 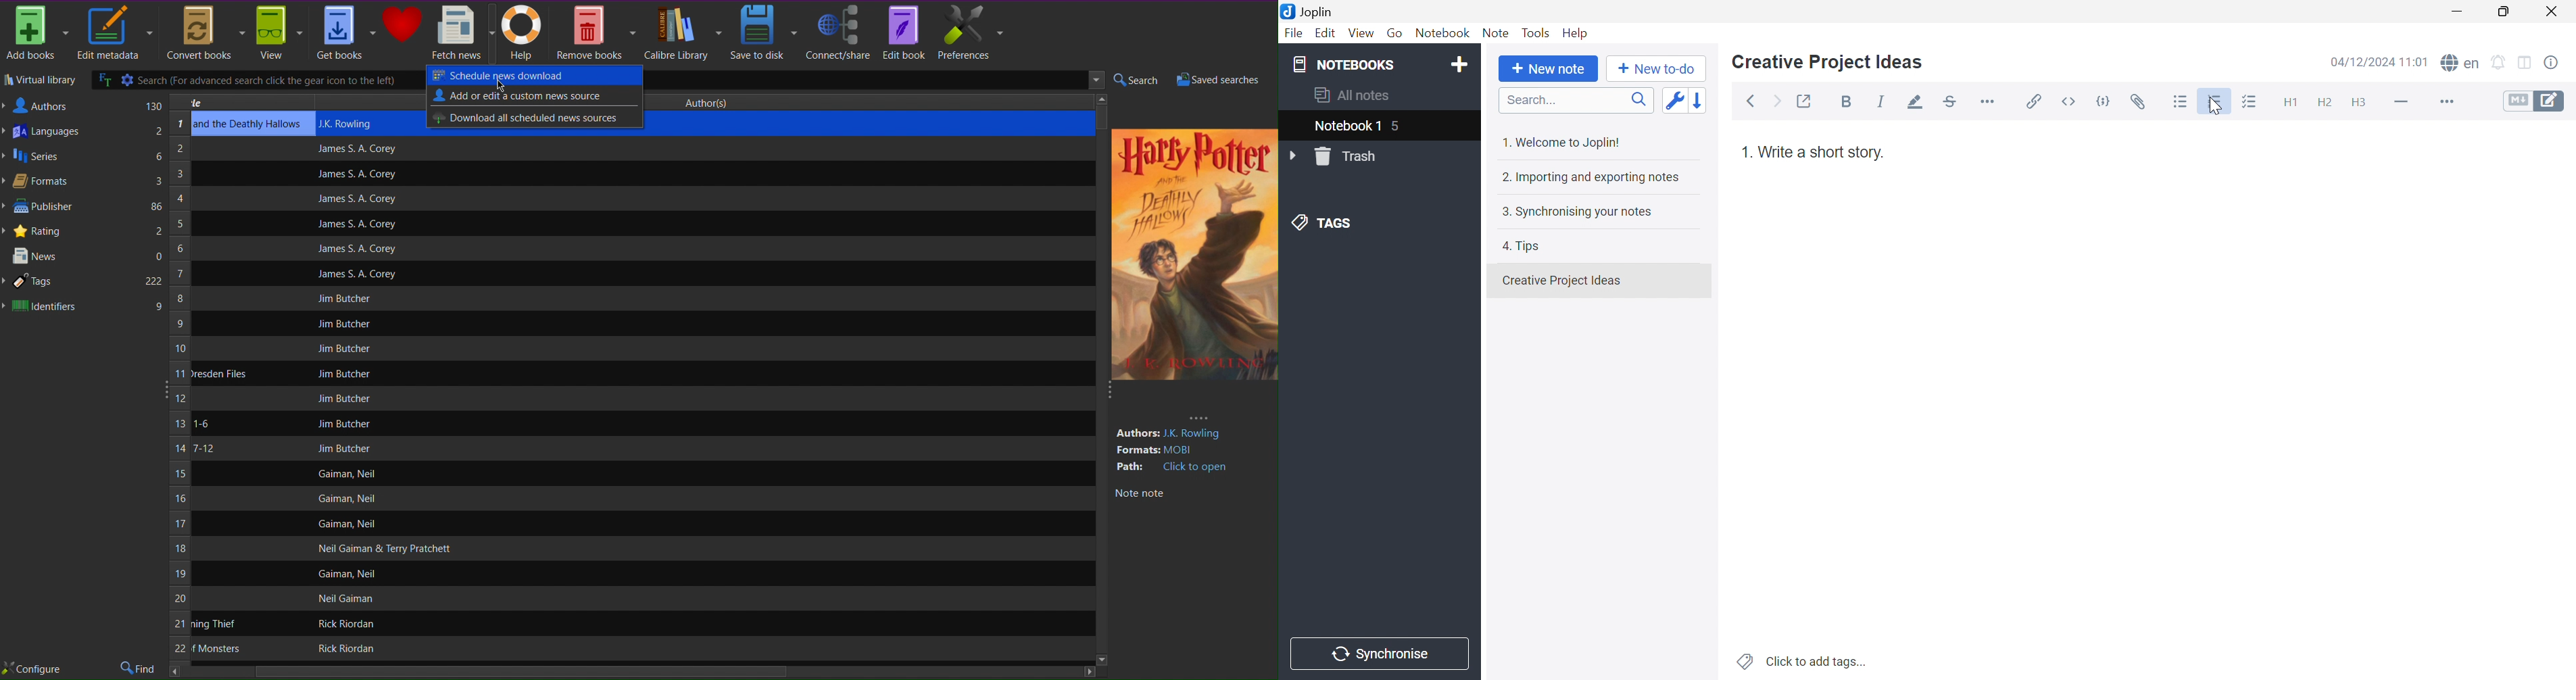 I want to click on Code, so click(x=2106, y=100).